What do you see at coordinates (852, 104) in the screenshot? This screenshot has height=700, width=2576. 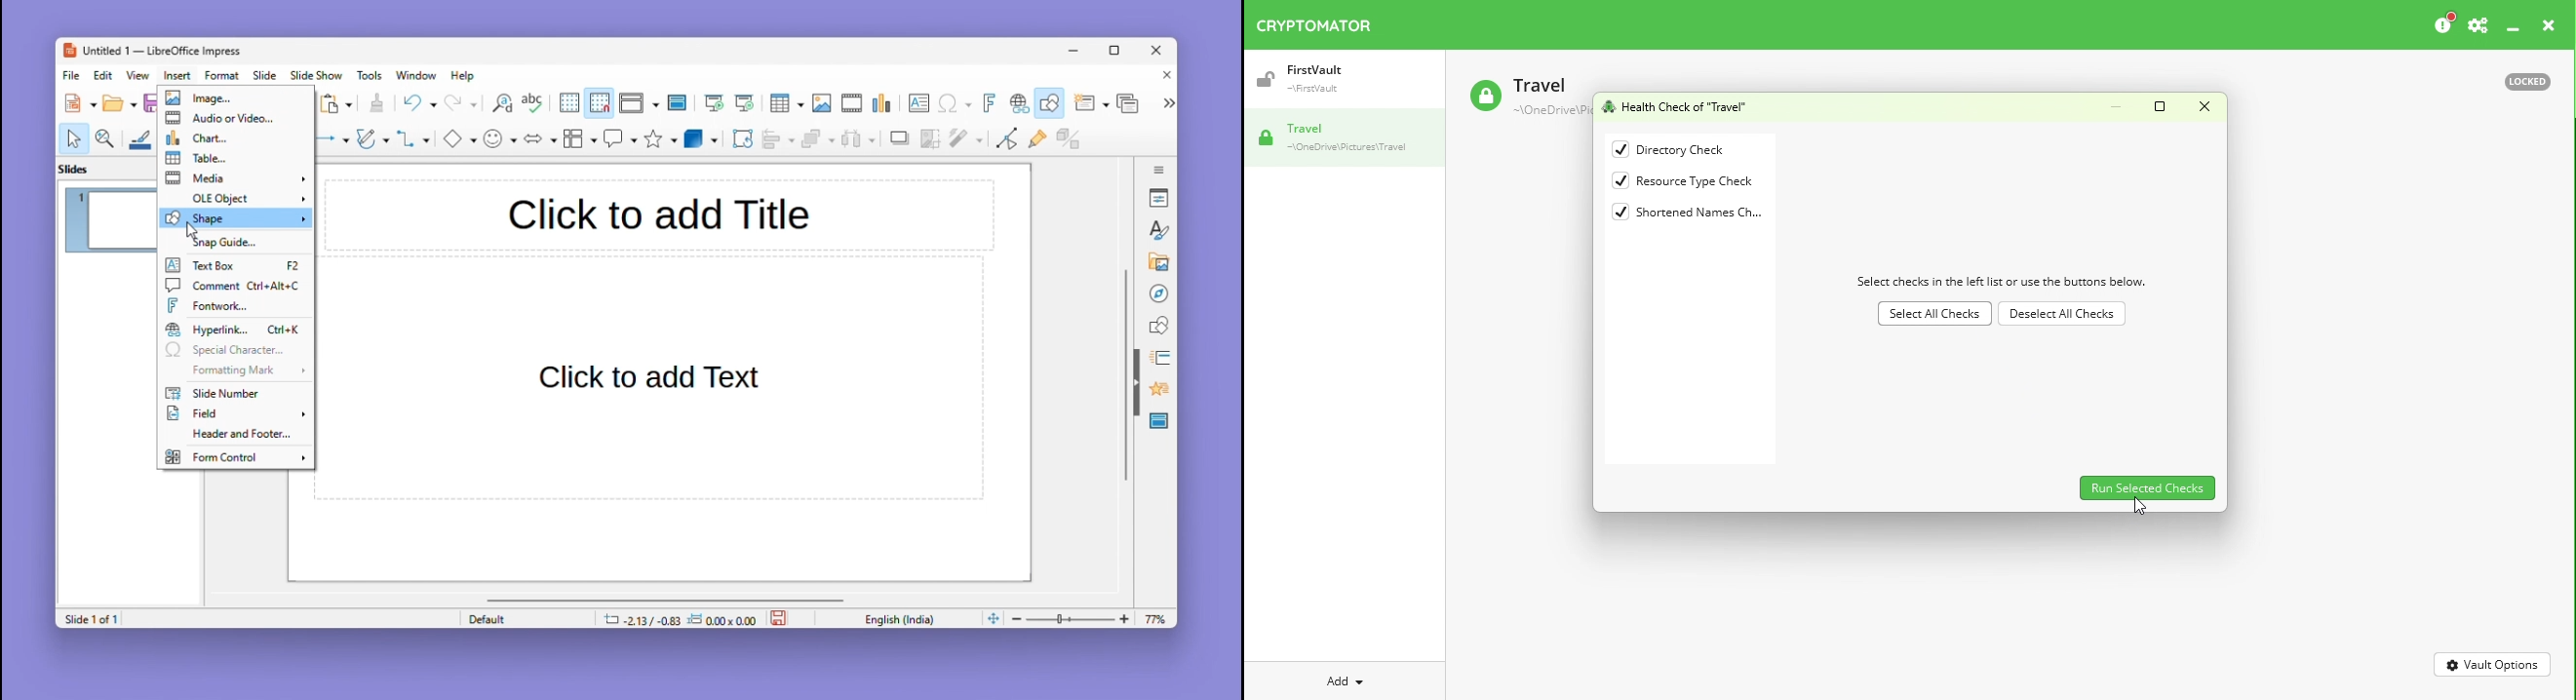 I see `Video` at bounding box center [852, 104].